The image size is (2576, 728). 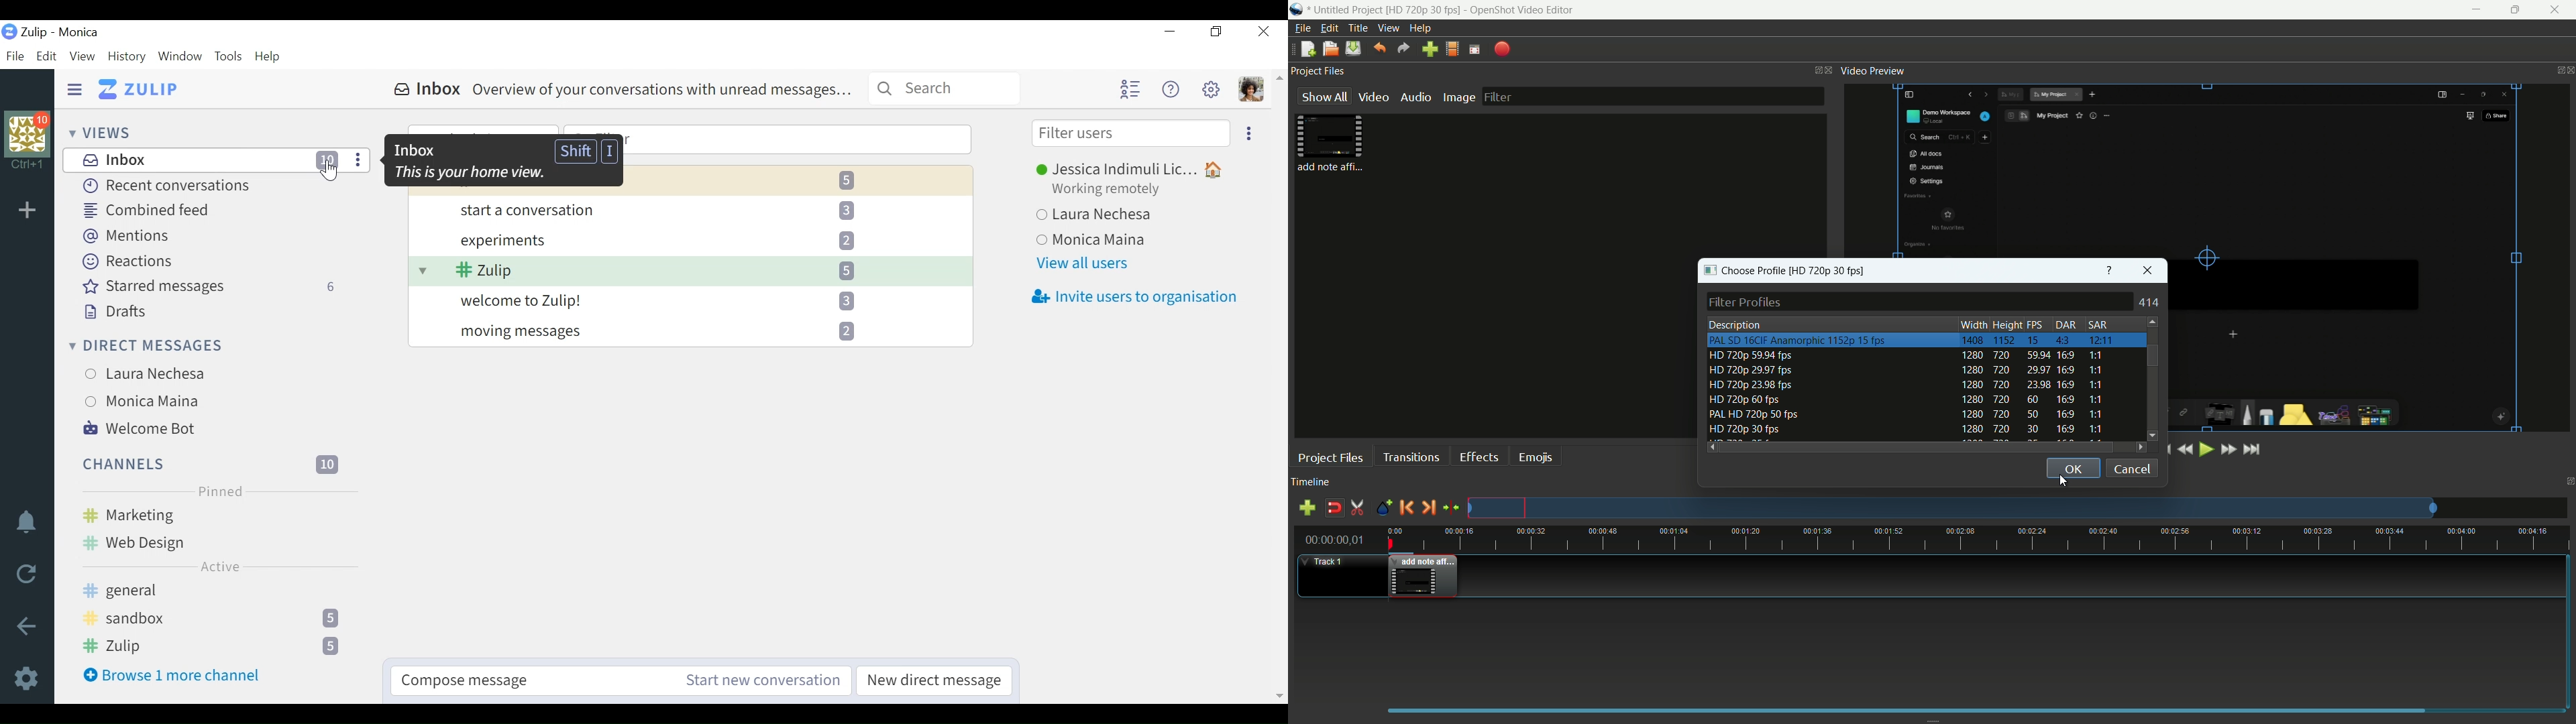 What do you see at coordinates (1388, 29) in the screenshot?
I see `view menu` at bounding box center [1388, 29].